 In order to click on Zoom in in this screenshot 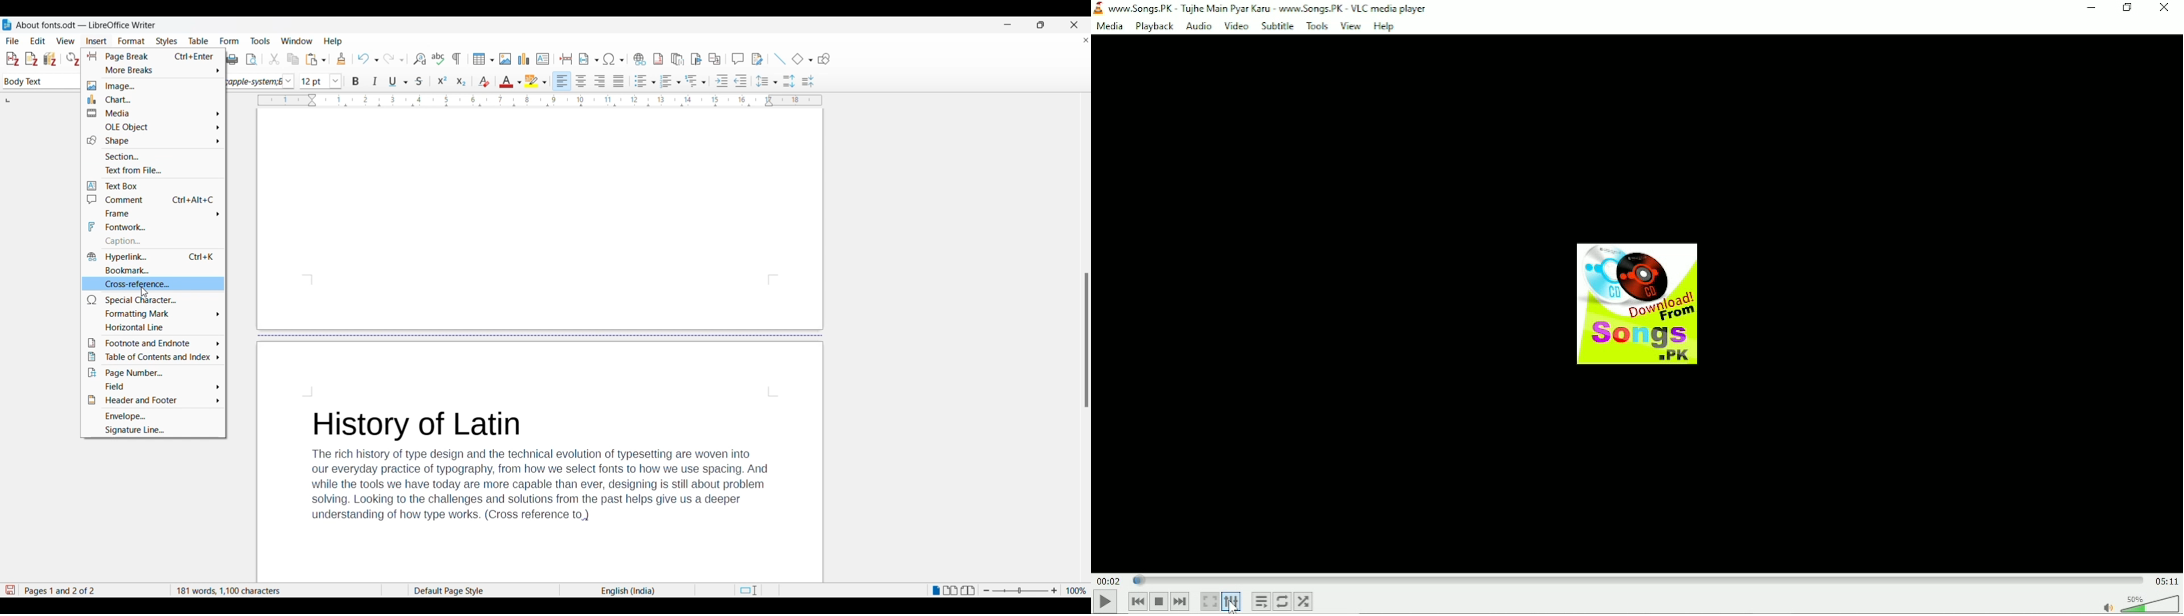, I will do `click(1055, 591)`.